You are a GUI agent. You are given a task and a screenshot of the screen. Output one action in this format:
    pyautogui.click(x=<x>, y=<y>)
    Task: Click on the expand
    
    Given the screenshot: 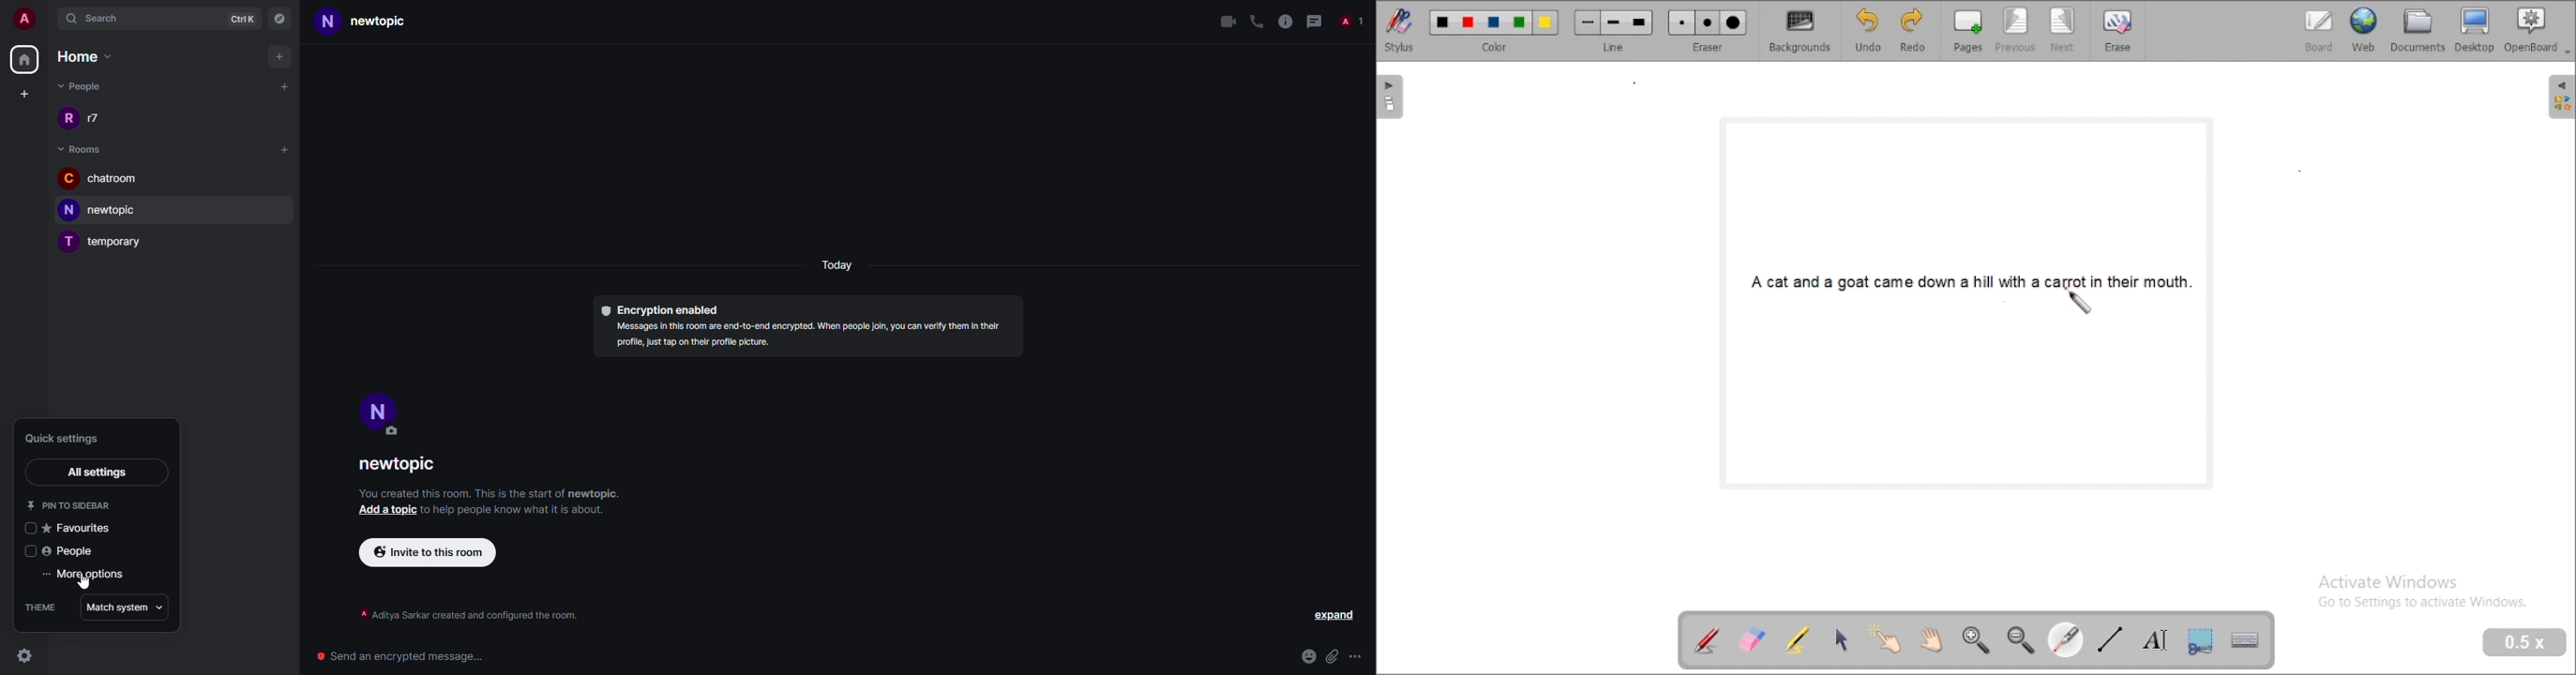 What is the action you would take?
    pyautogui.click(x=1332, y=616)
    